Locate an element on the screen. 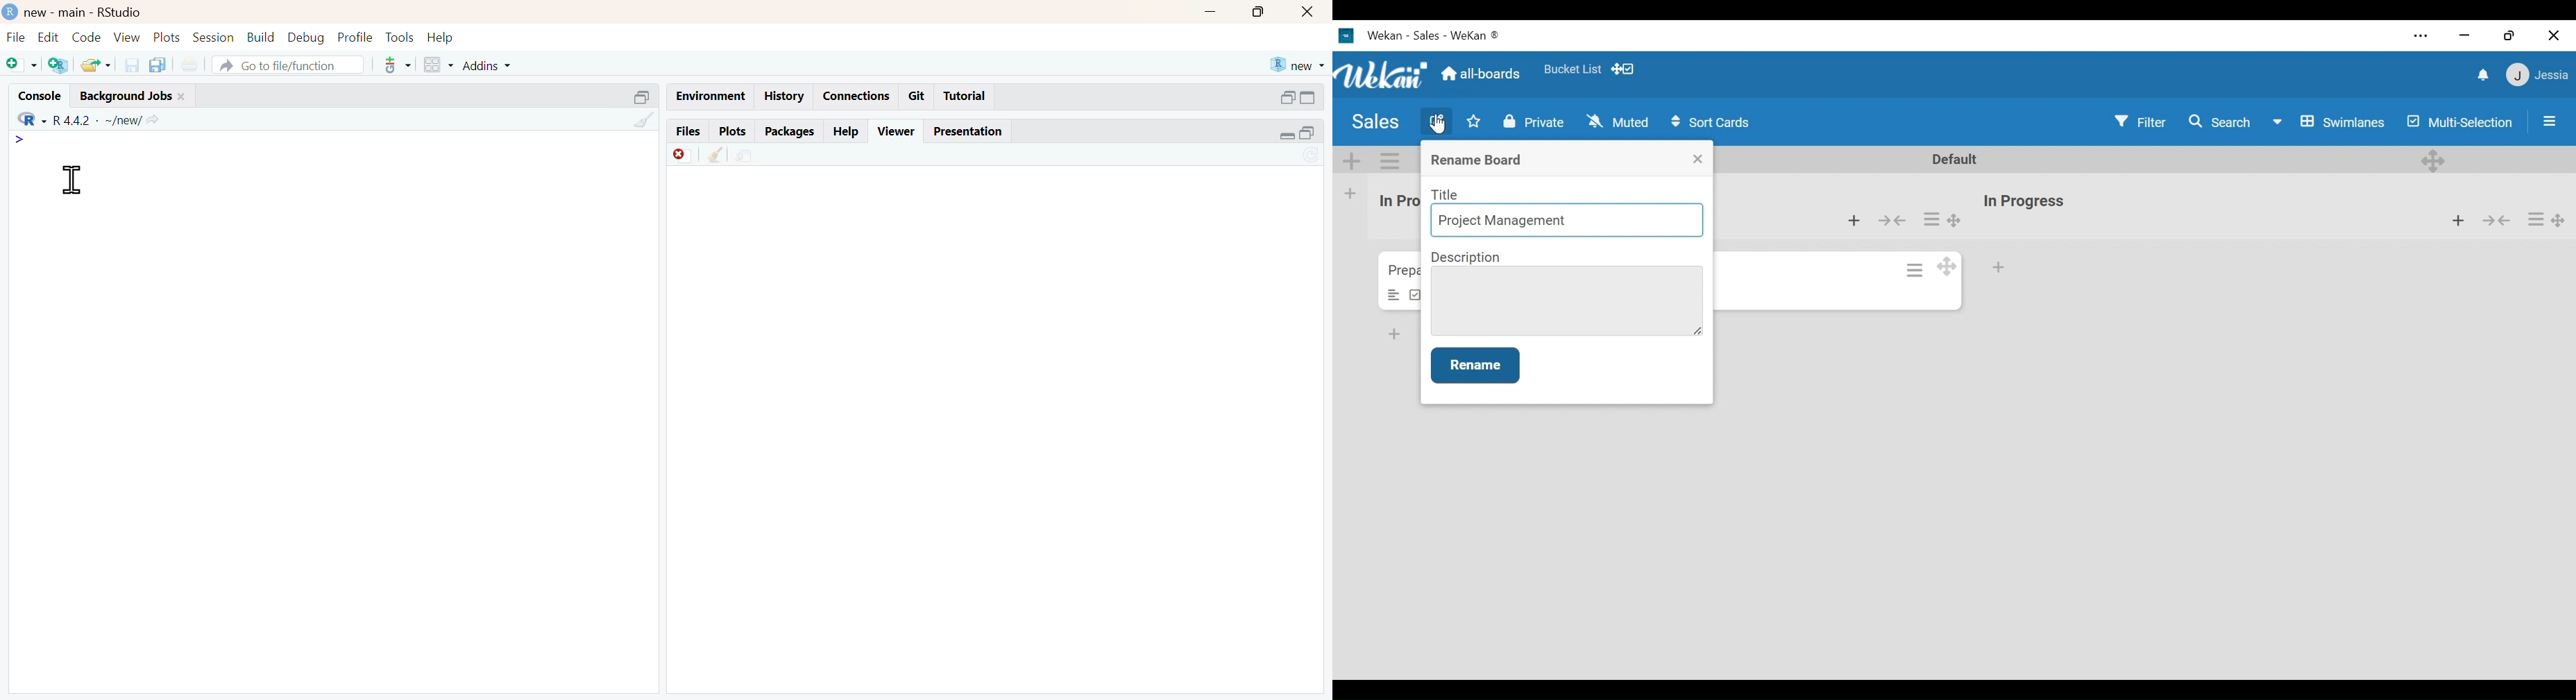  new is located at coordinates (1294, 65).